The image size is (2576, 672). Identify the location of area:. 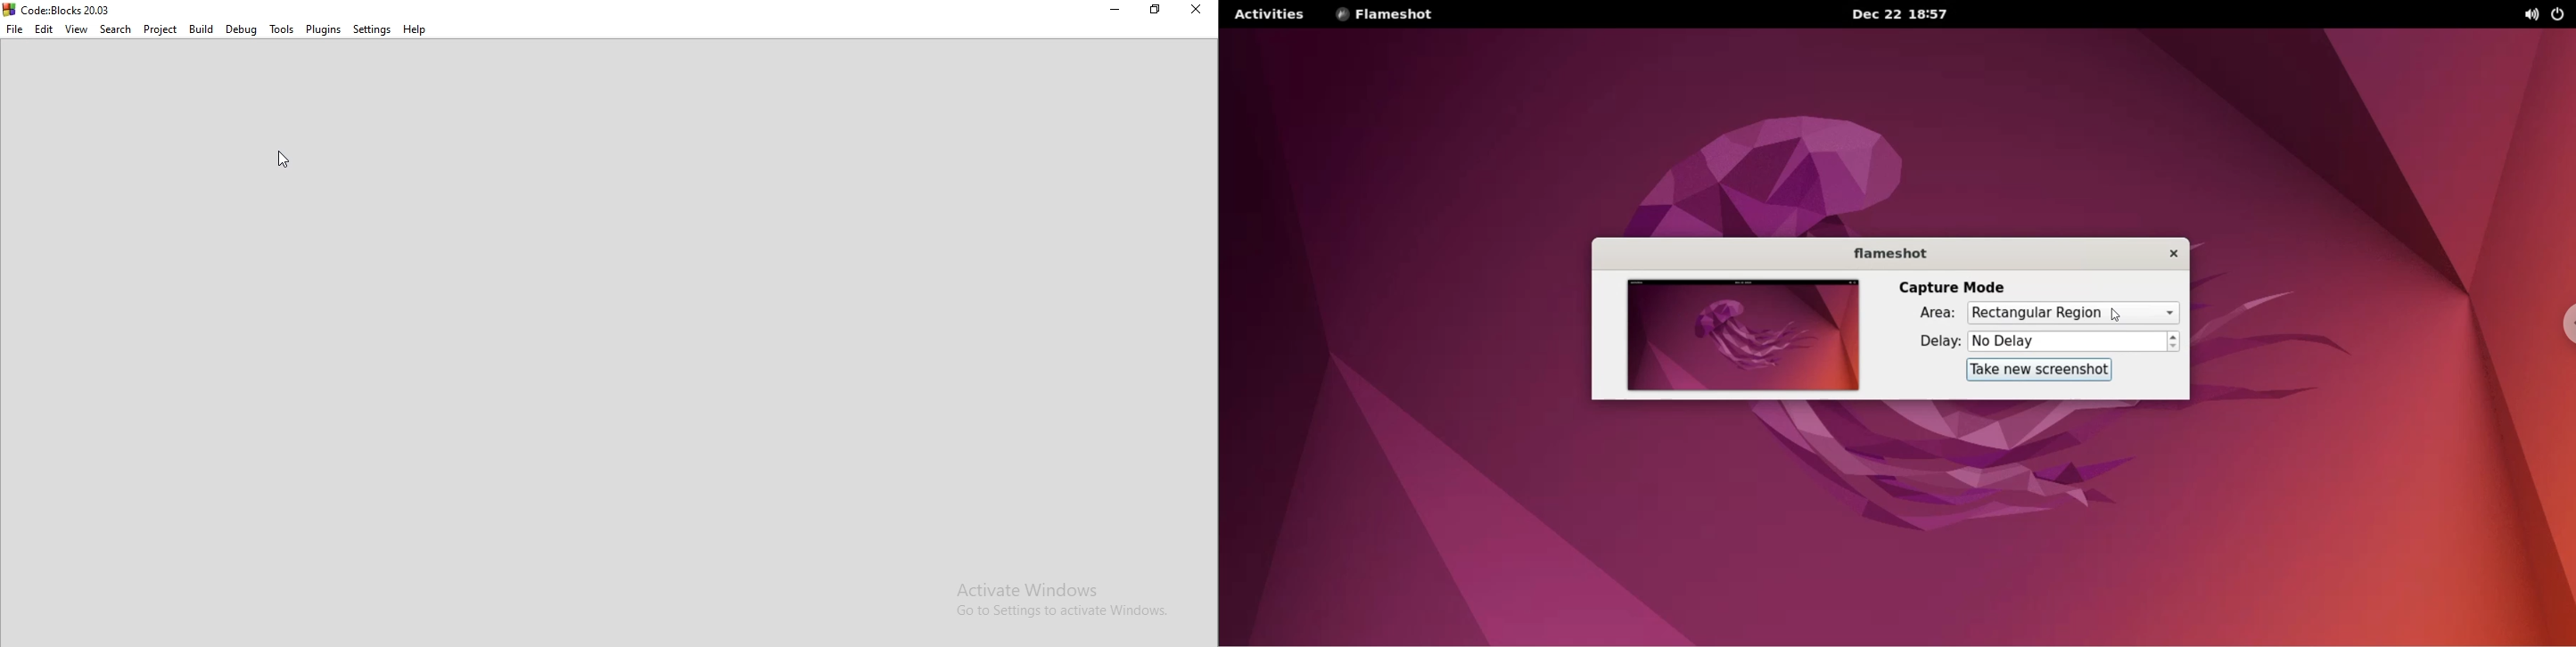
(1924, 316).